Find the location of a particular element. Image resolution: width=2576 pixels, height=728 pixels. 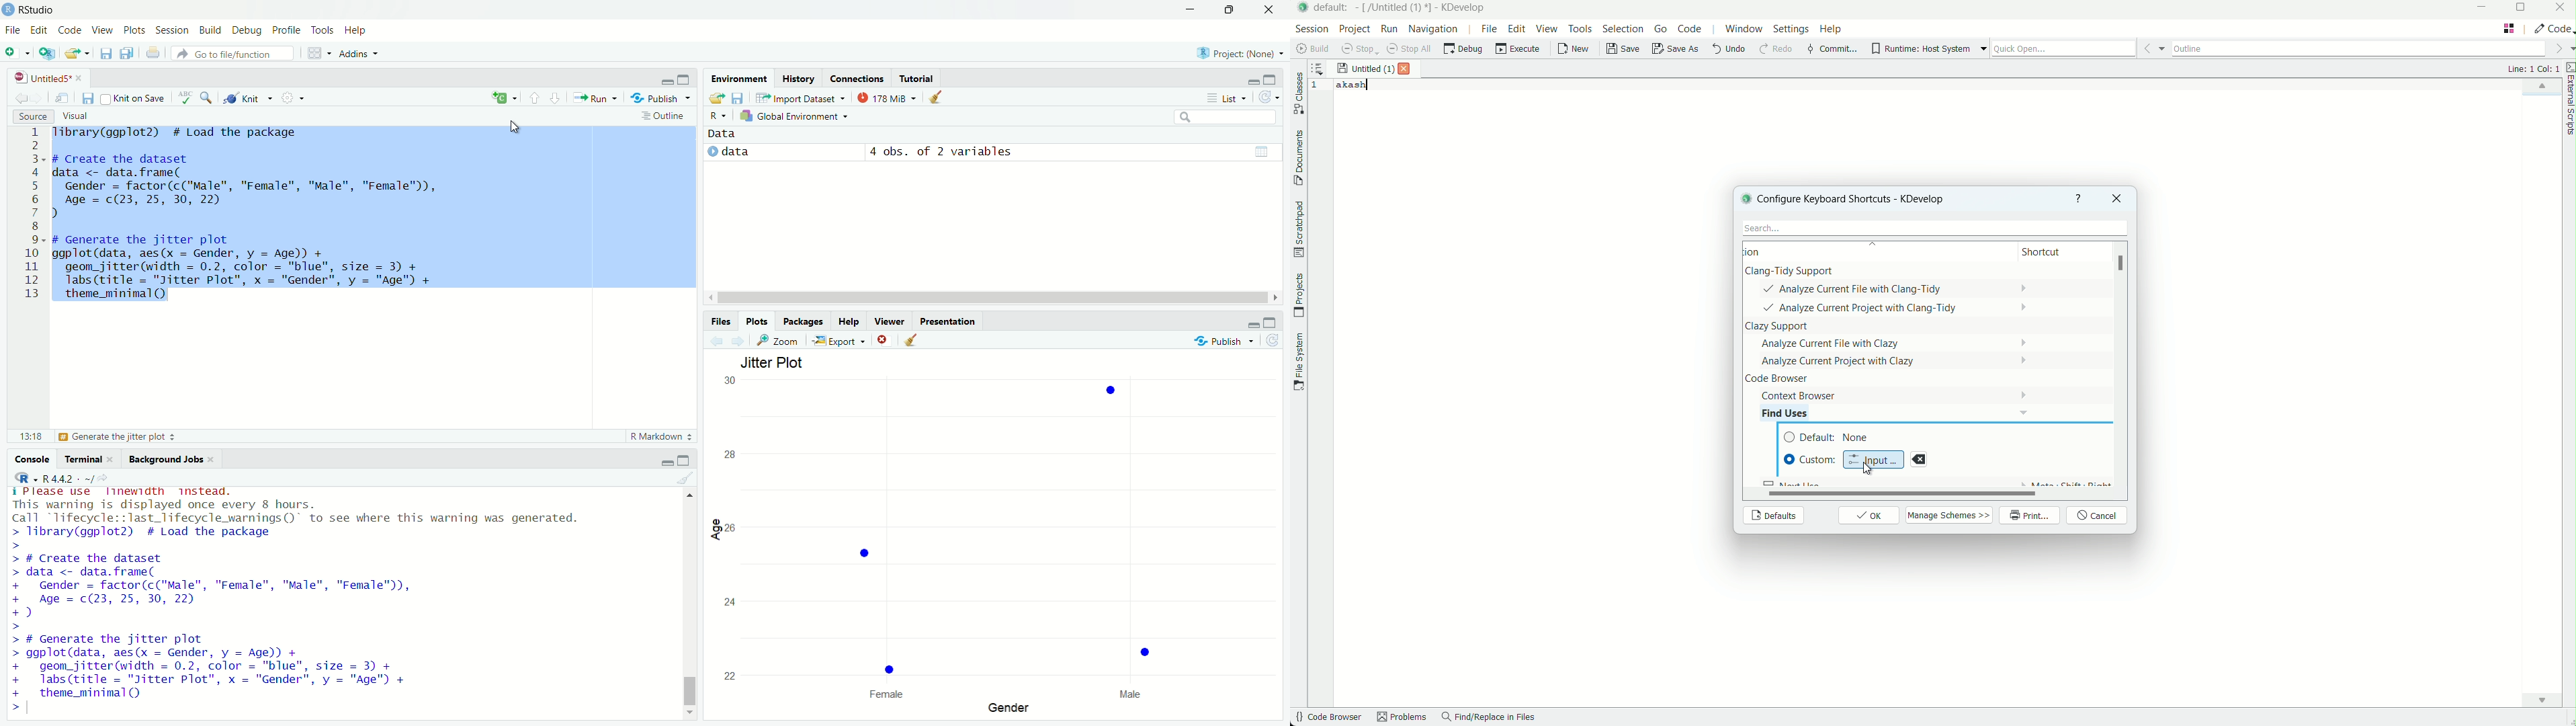

scrollbar is located at coordinates (994, 299).